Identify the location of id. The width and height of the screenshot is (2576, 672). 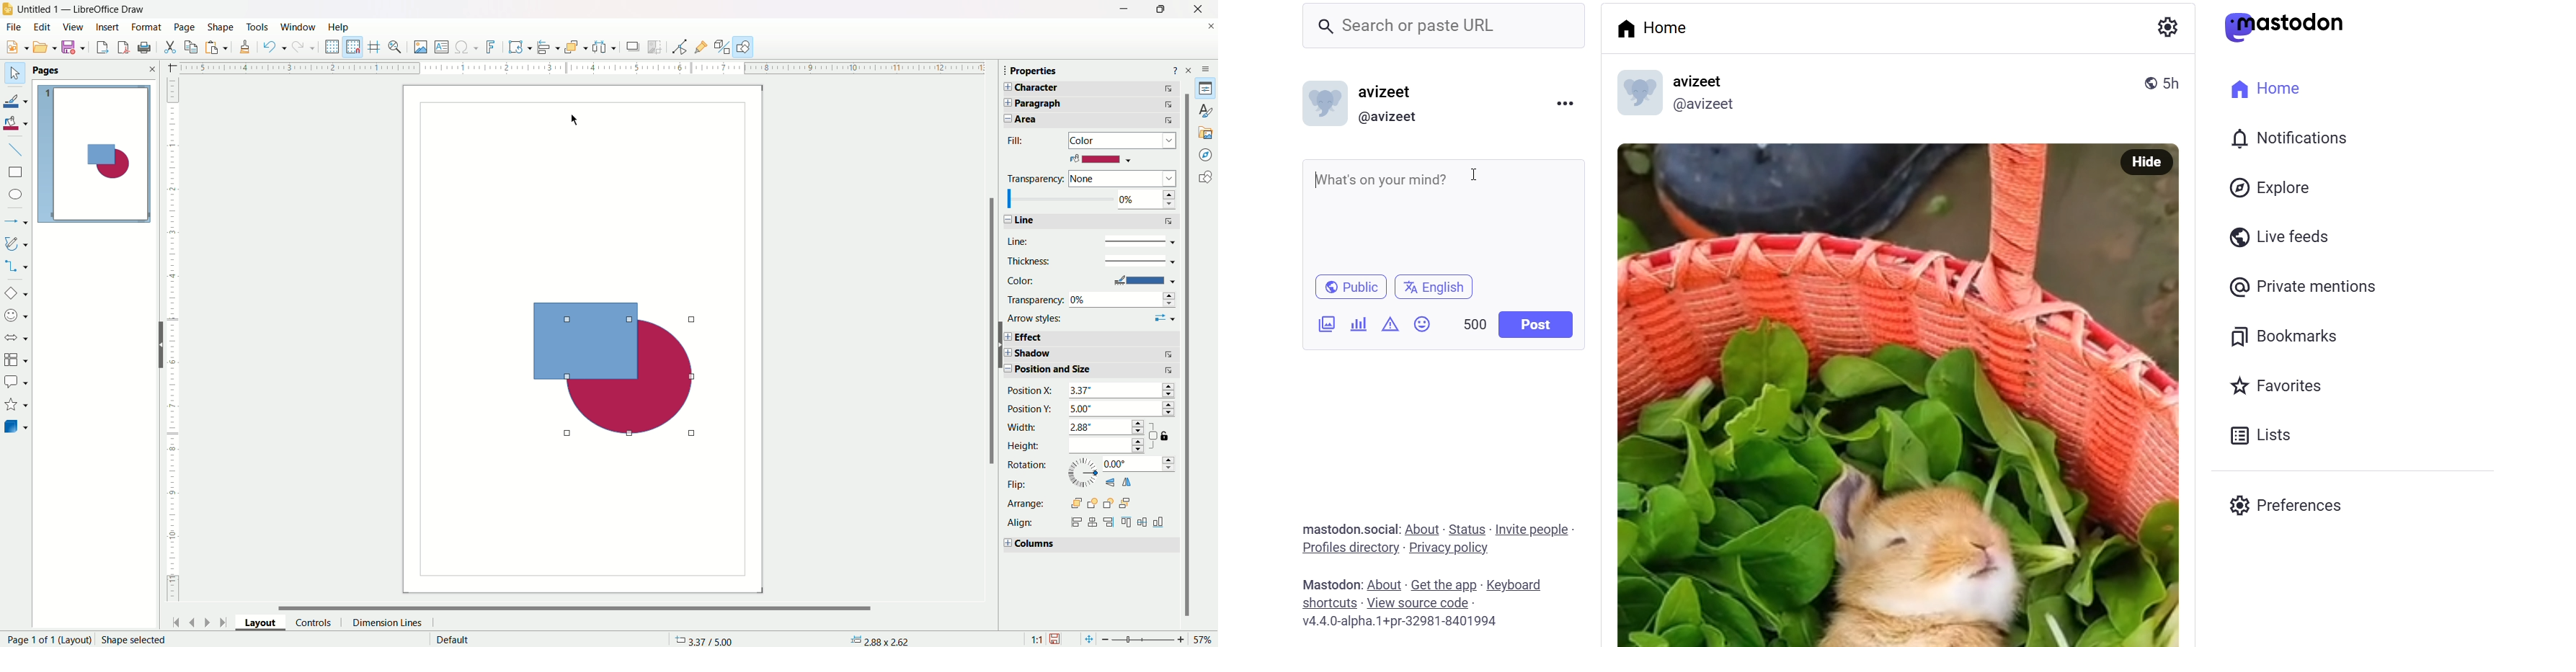
(1392, 118).